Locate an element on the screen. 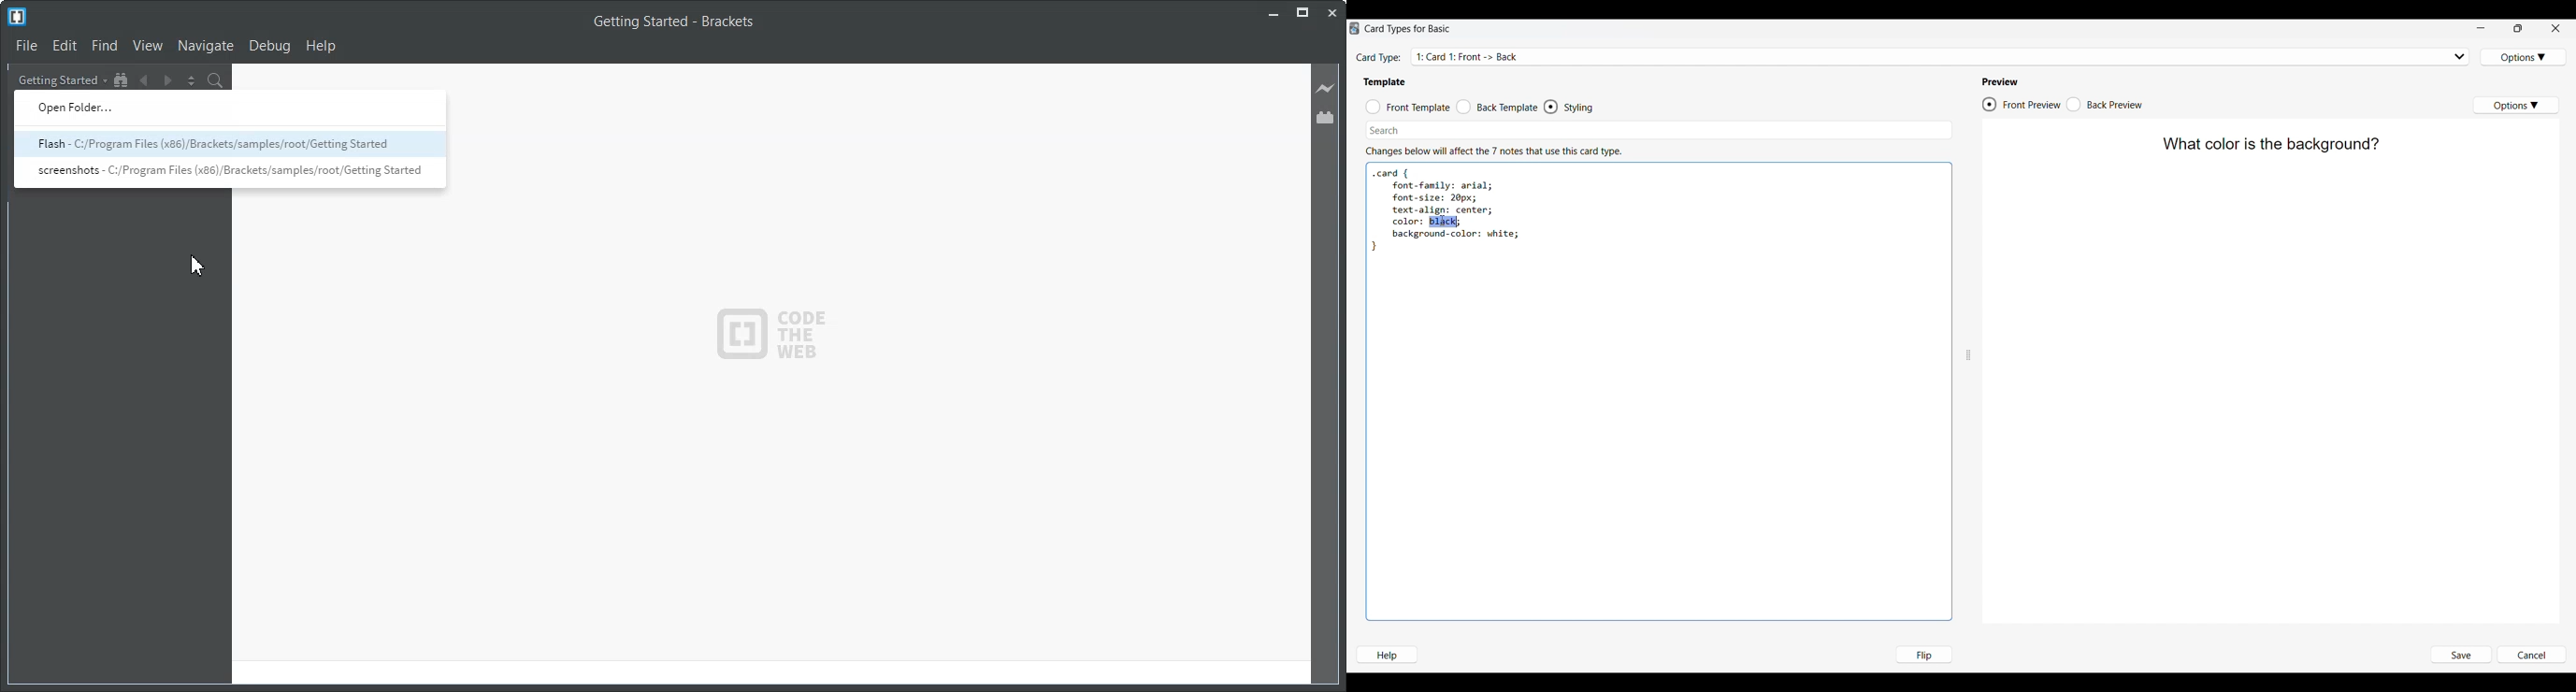 This screenshot has height=700, width=2576. Text on front of card is located at coordinates (2270, 145).